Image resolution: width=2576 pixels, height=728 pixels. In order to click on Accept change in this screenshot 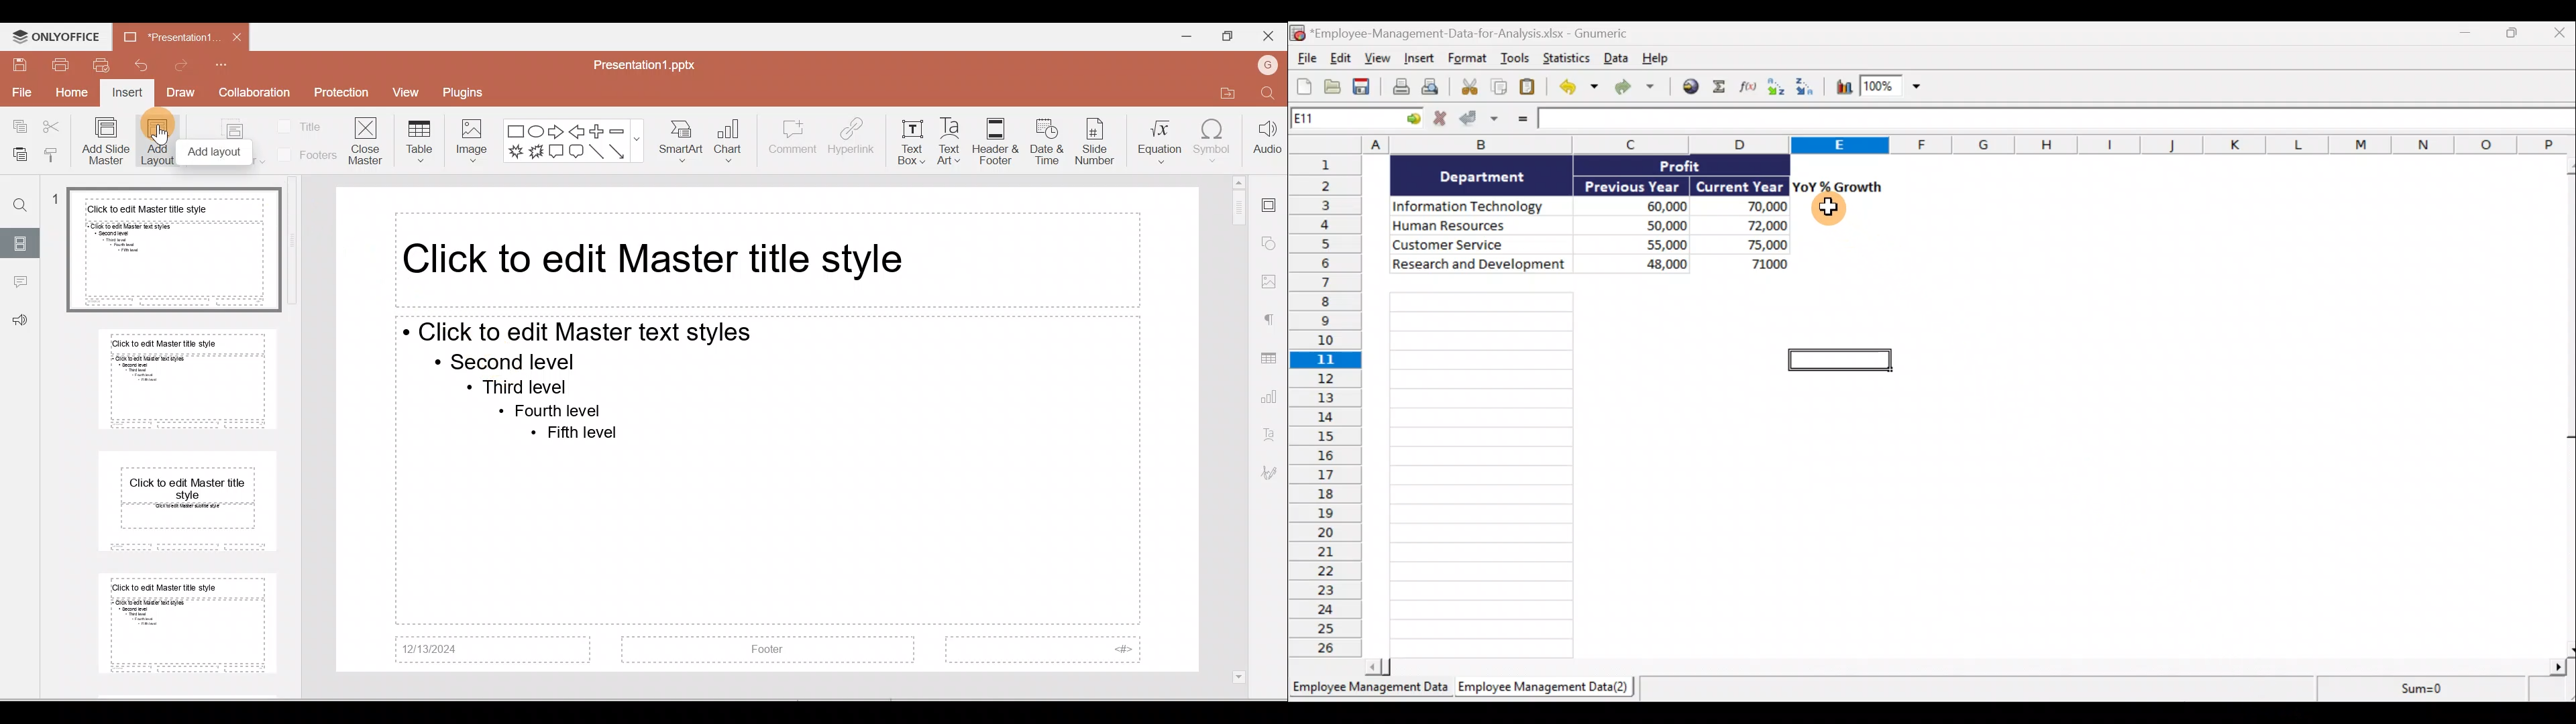, I will do `click(1484, 121)`.